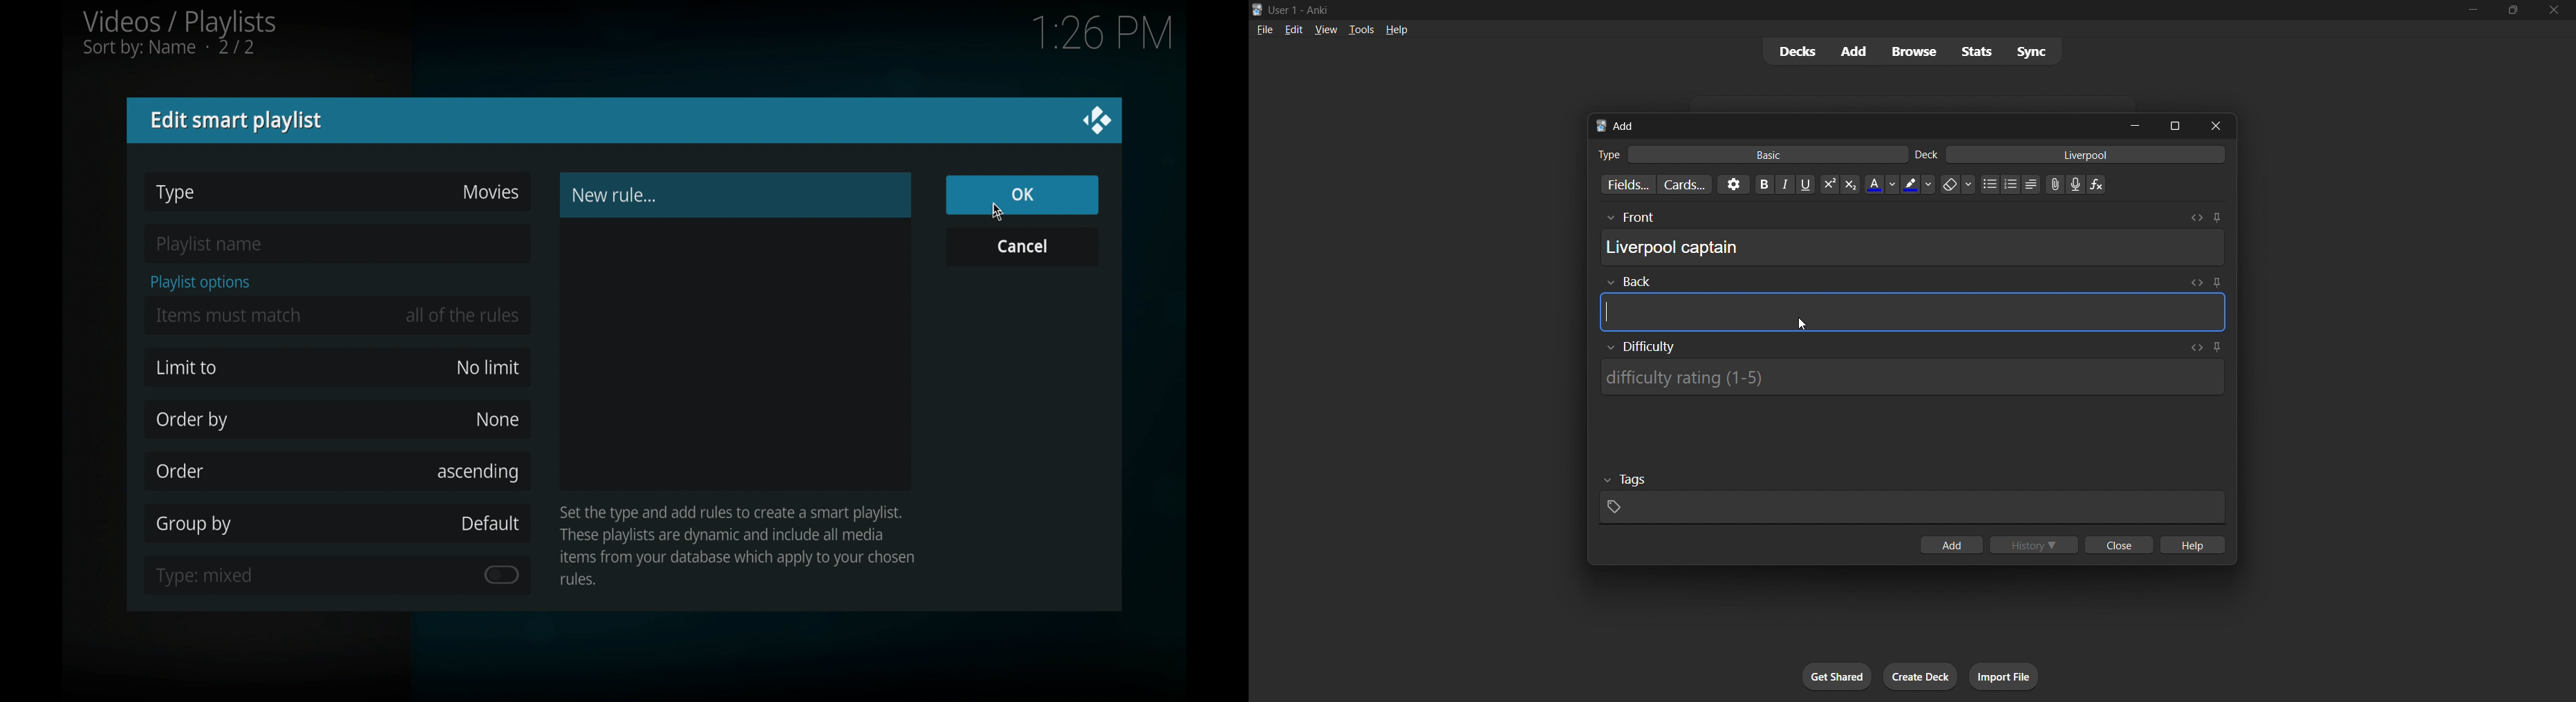 The image size is (2576, 728). What do you see at coordinates (2214, 284) in the screenshot?
I see `Toggle sticky` at bounding box center [2214, 284].